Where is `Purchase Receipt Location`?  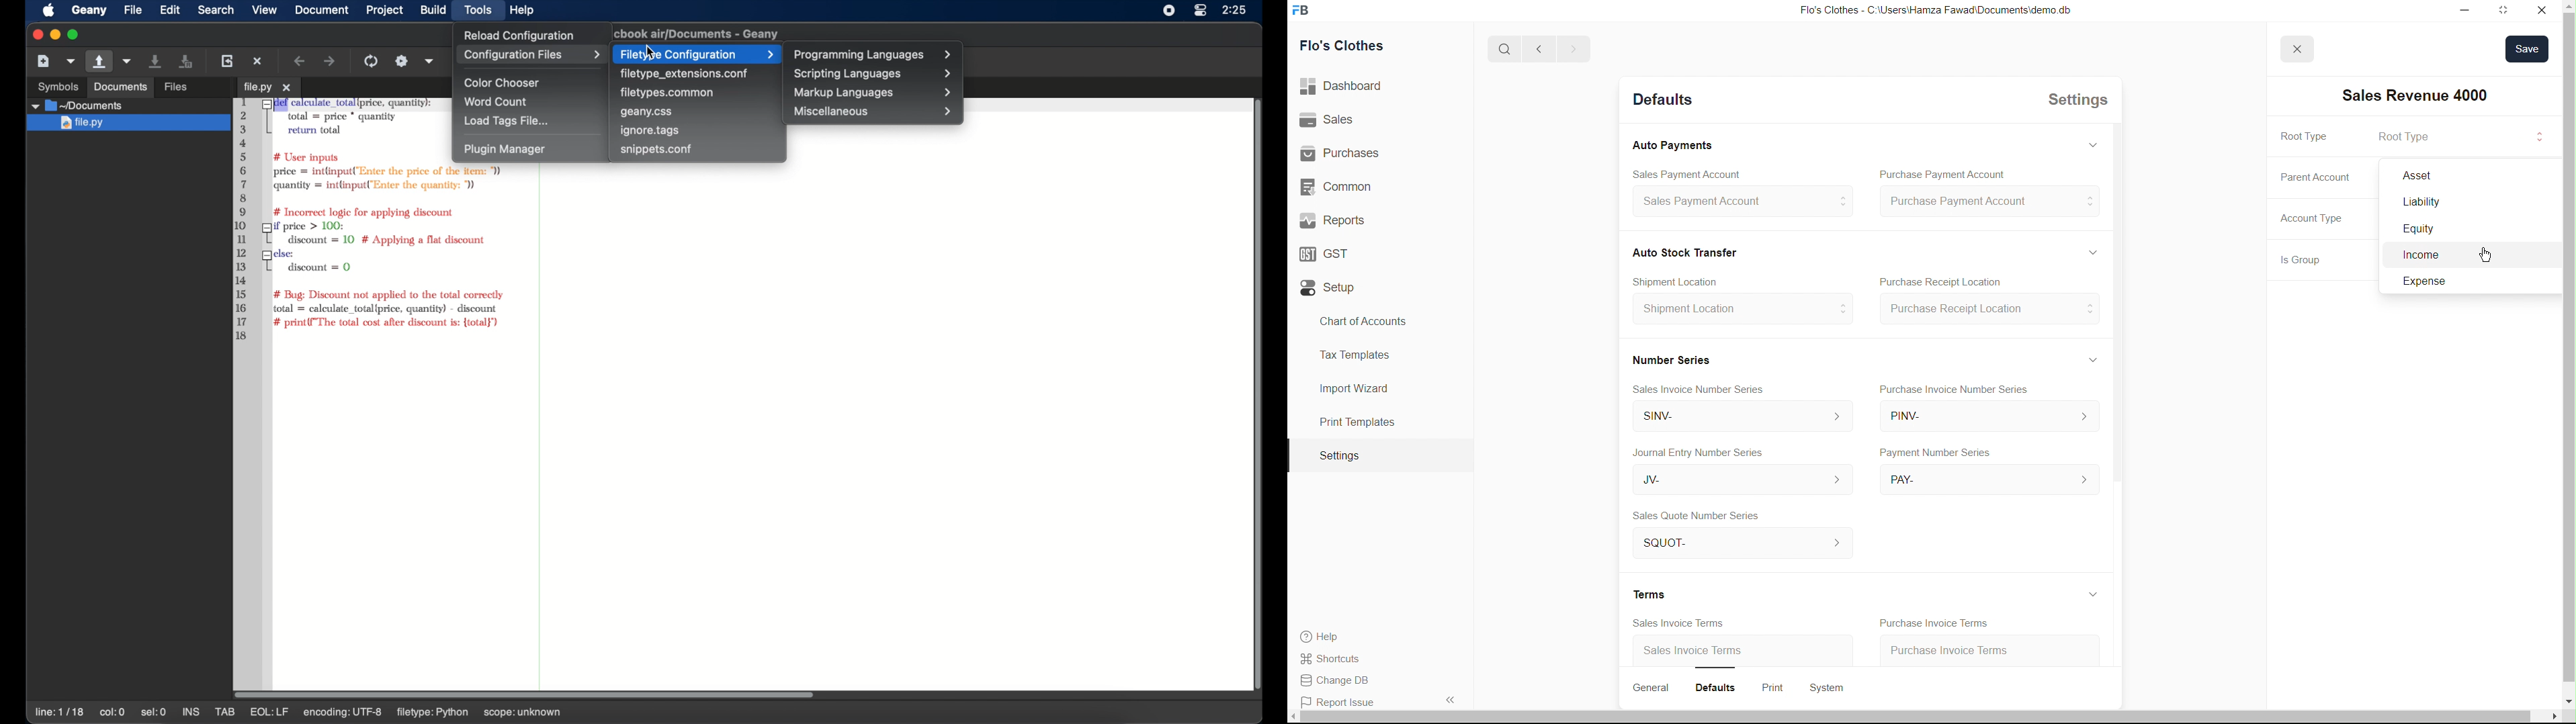
Purchase Receipt Location is located at coordinates (1963, 283).